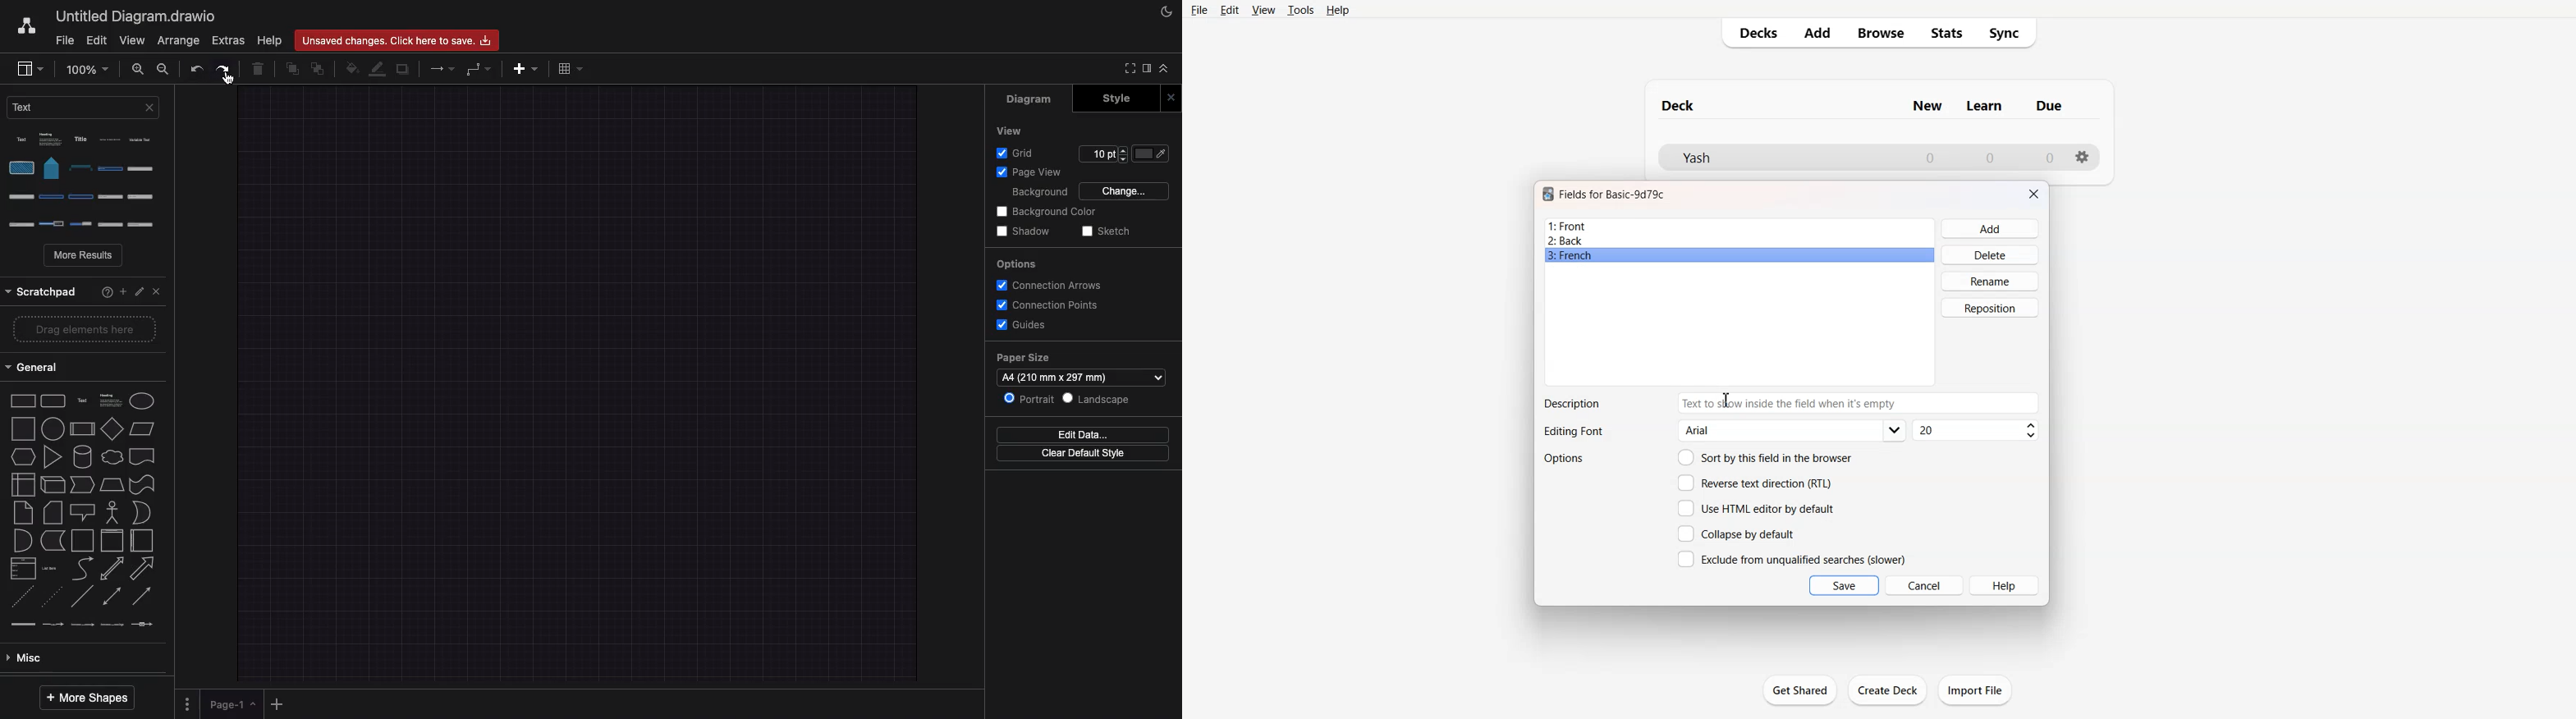 This screenshot has width=2576, height=728. What do you see at coordinates (1152, 153) in the screenshot?
I see `Fill color` at bounding box center [1152, 153].